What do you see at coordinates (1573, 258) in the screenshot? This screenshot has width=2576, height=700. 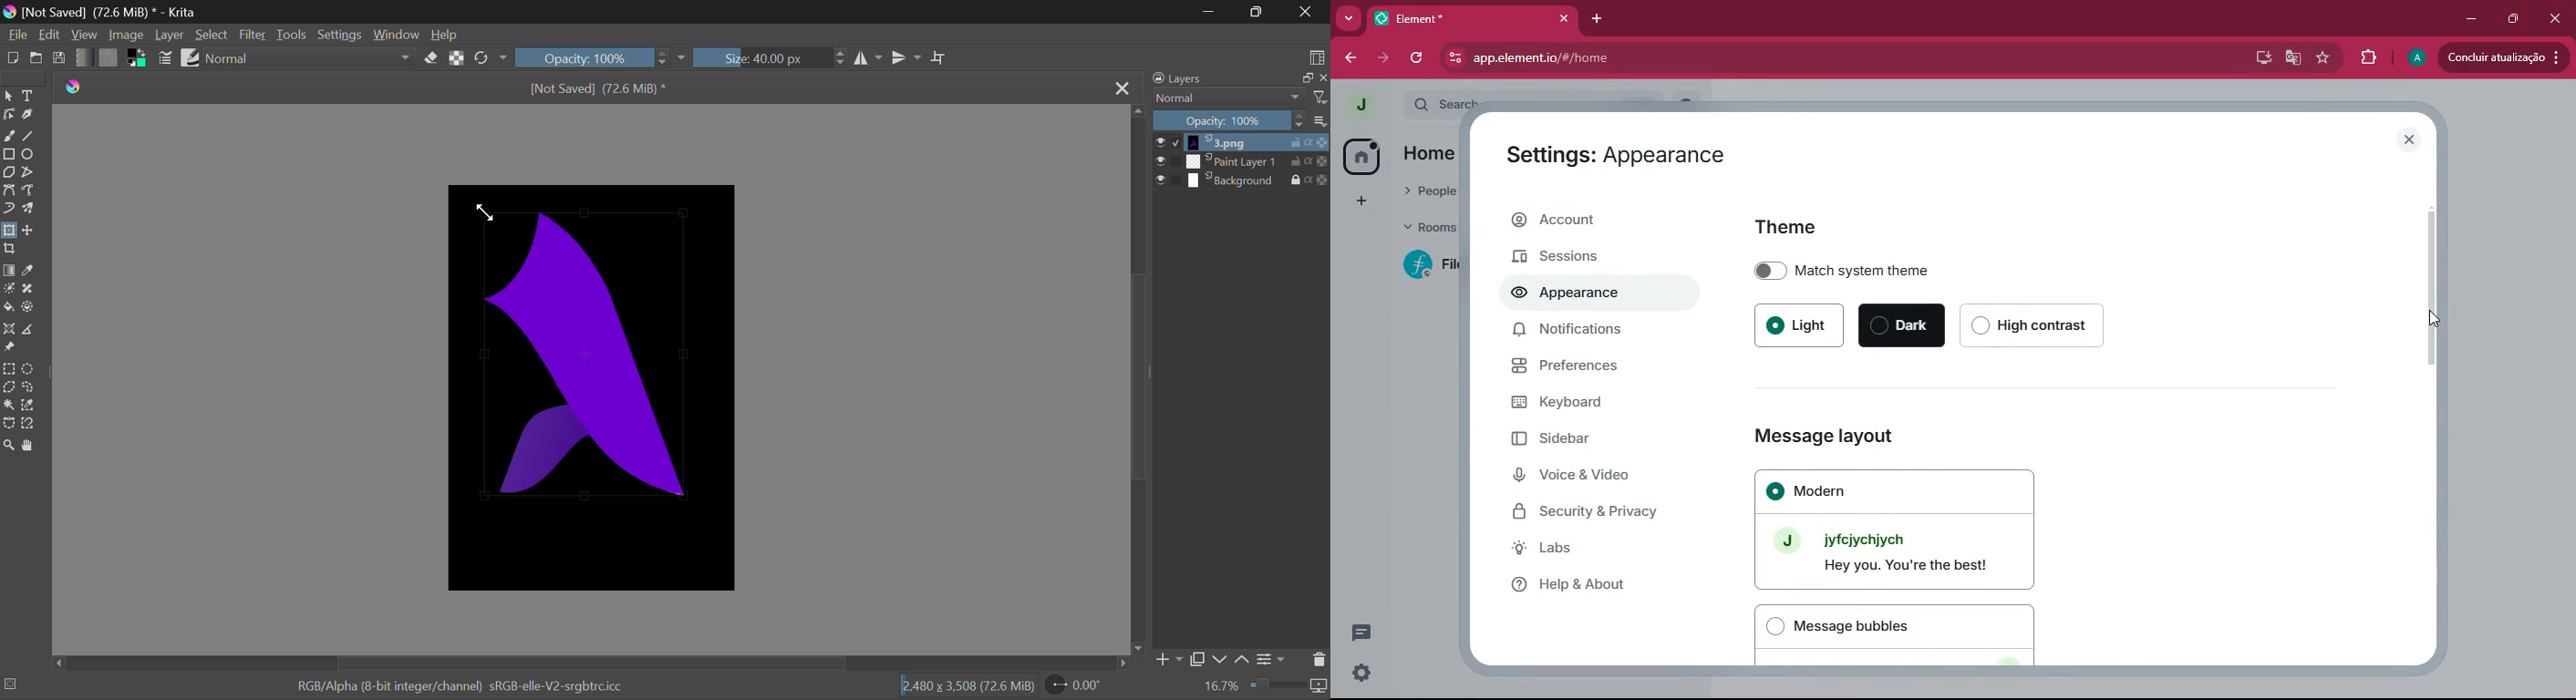 I see `sessions` at bounding box center [1573, 258].